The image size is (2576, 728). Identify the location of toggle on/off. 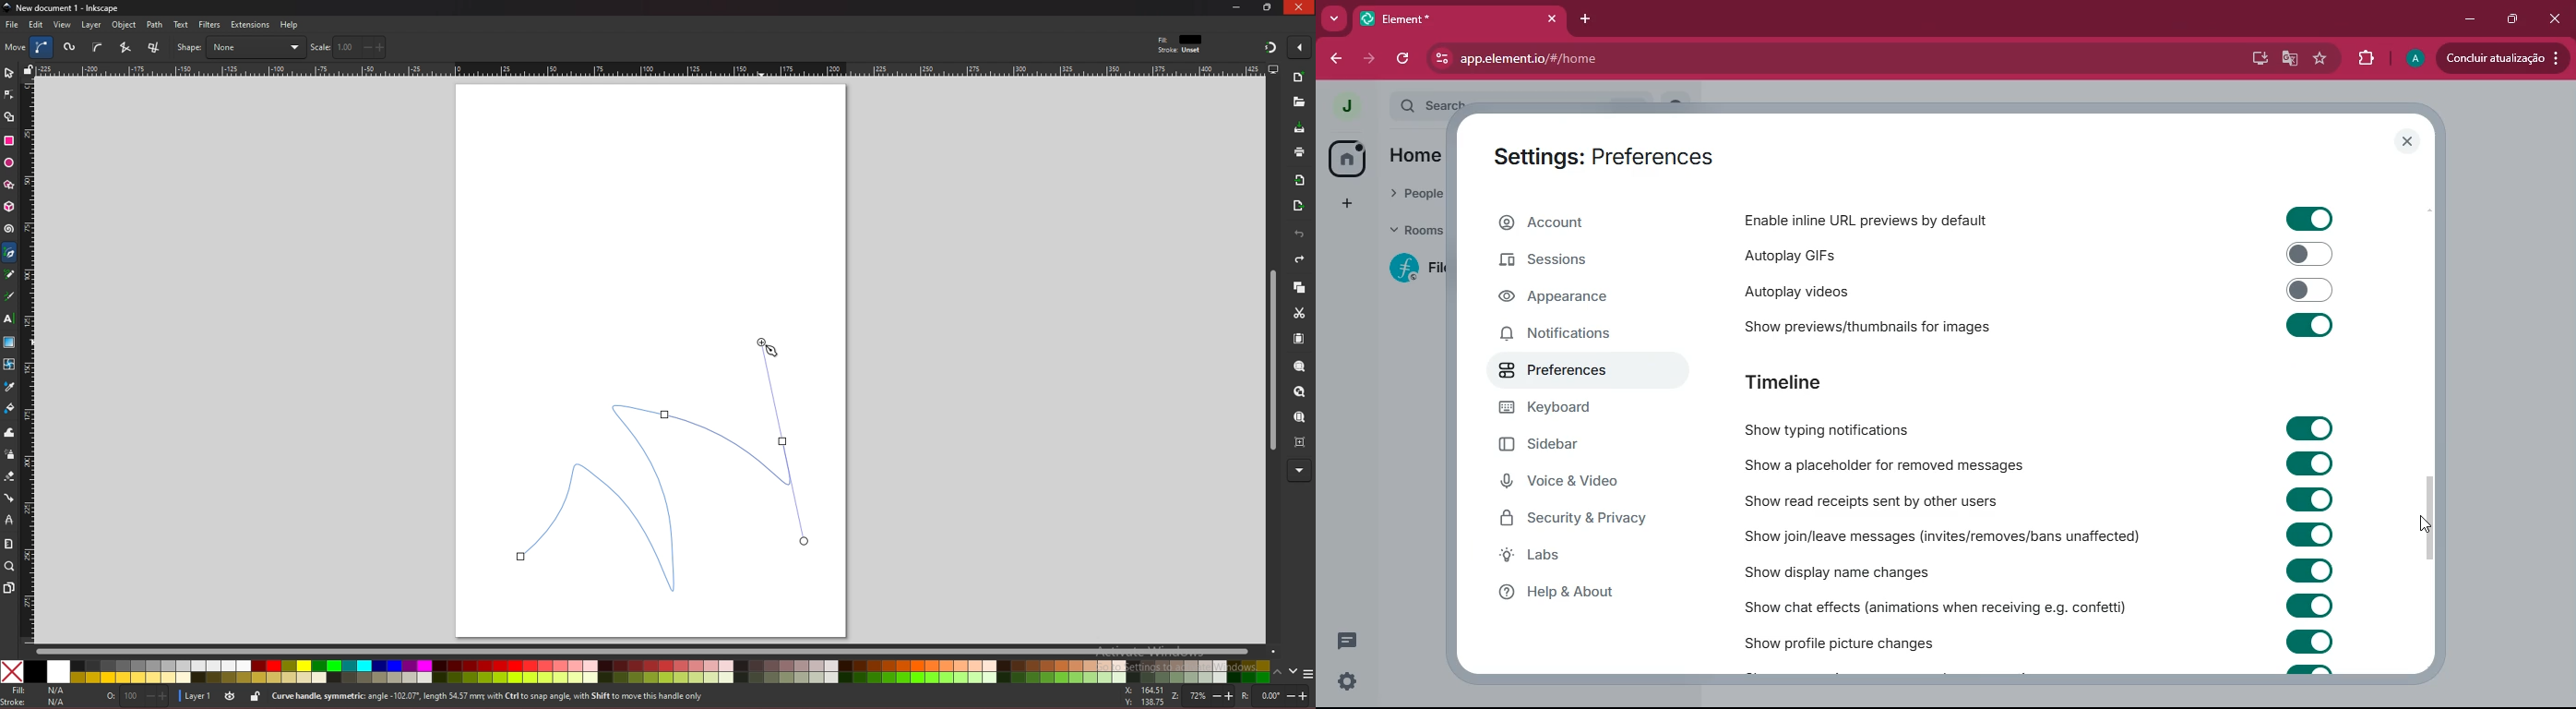
(2311, 463).